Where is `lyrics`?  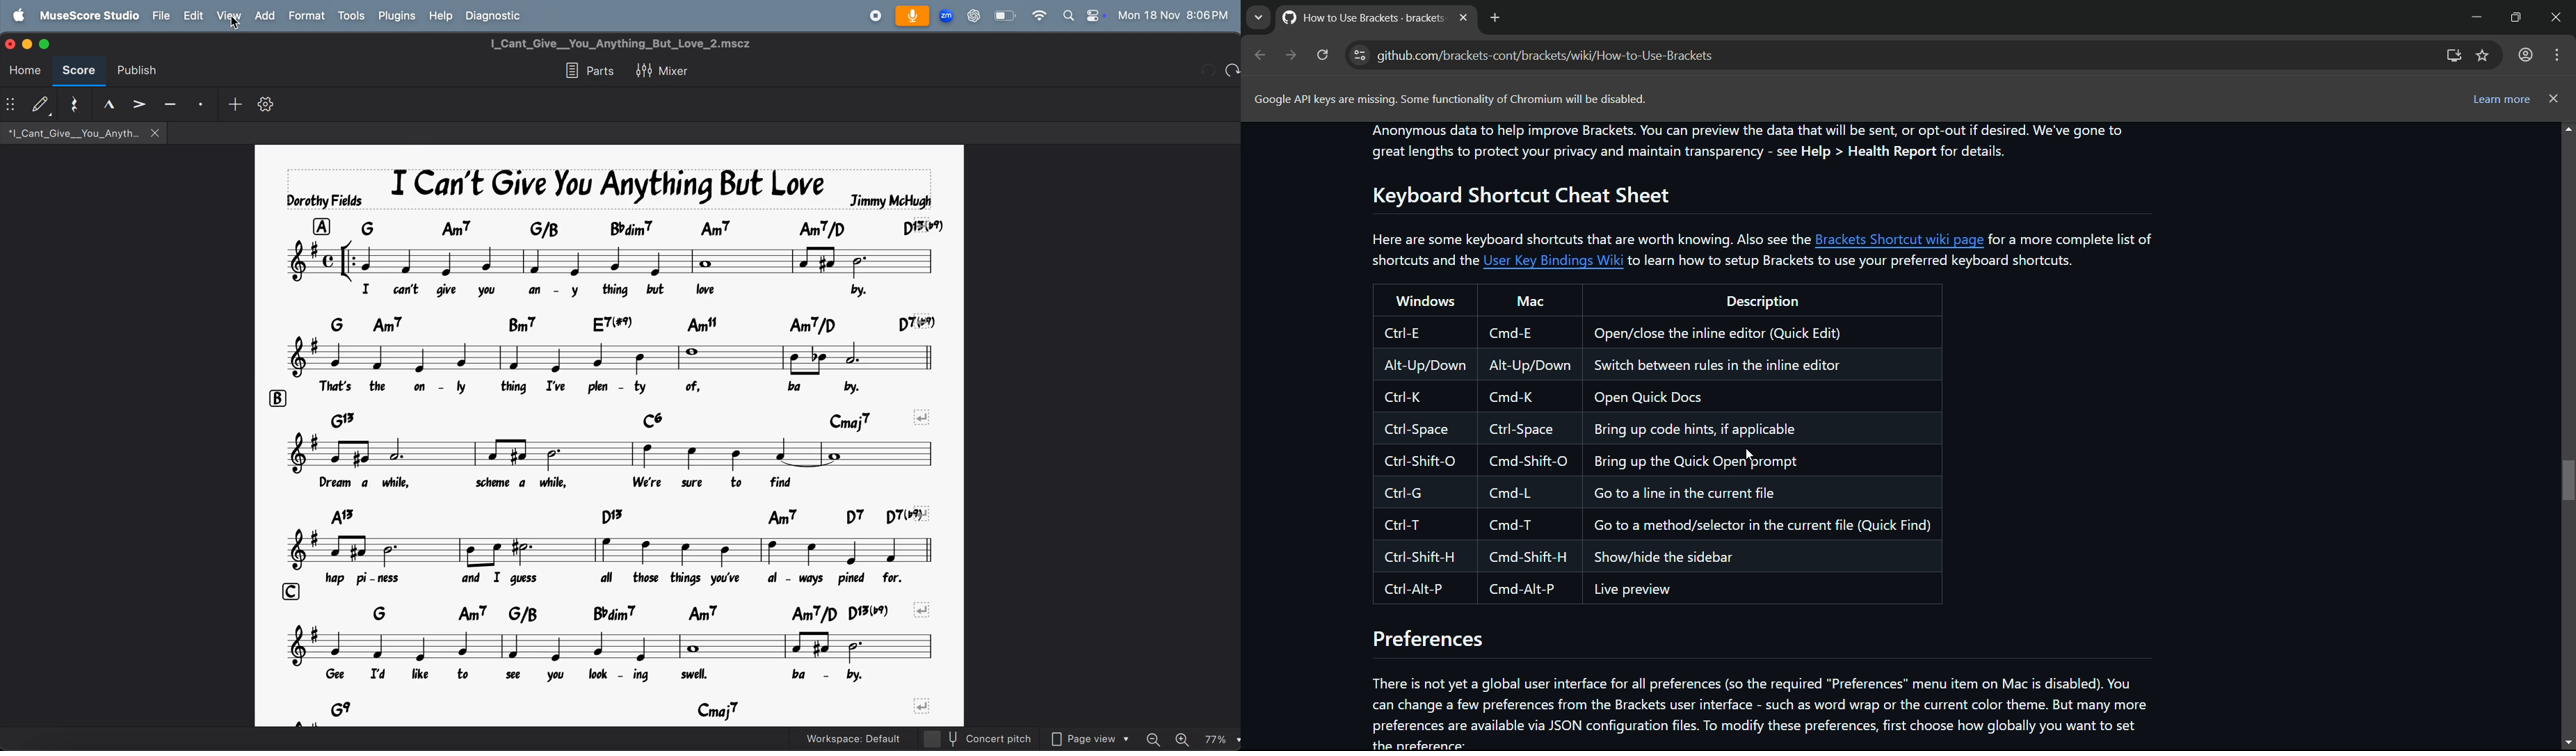 lyrics is located at coordinates (612, 675).